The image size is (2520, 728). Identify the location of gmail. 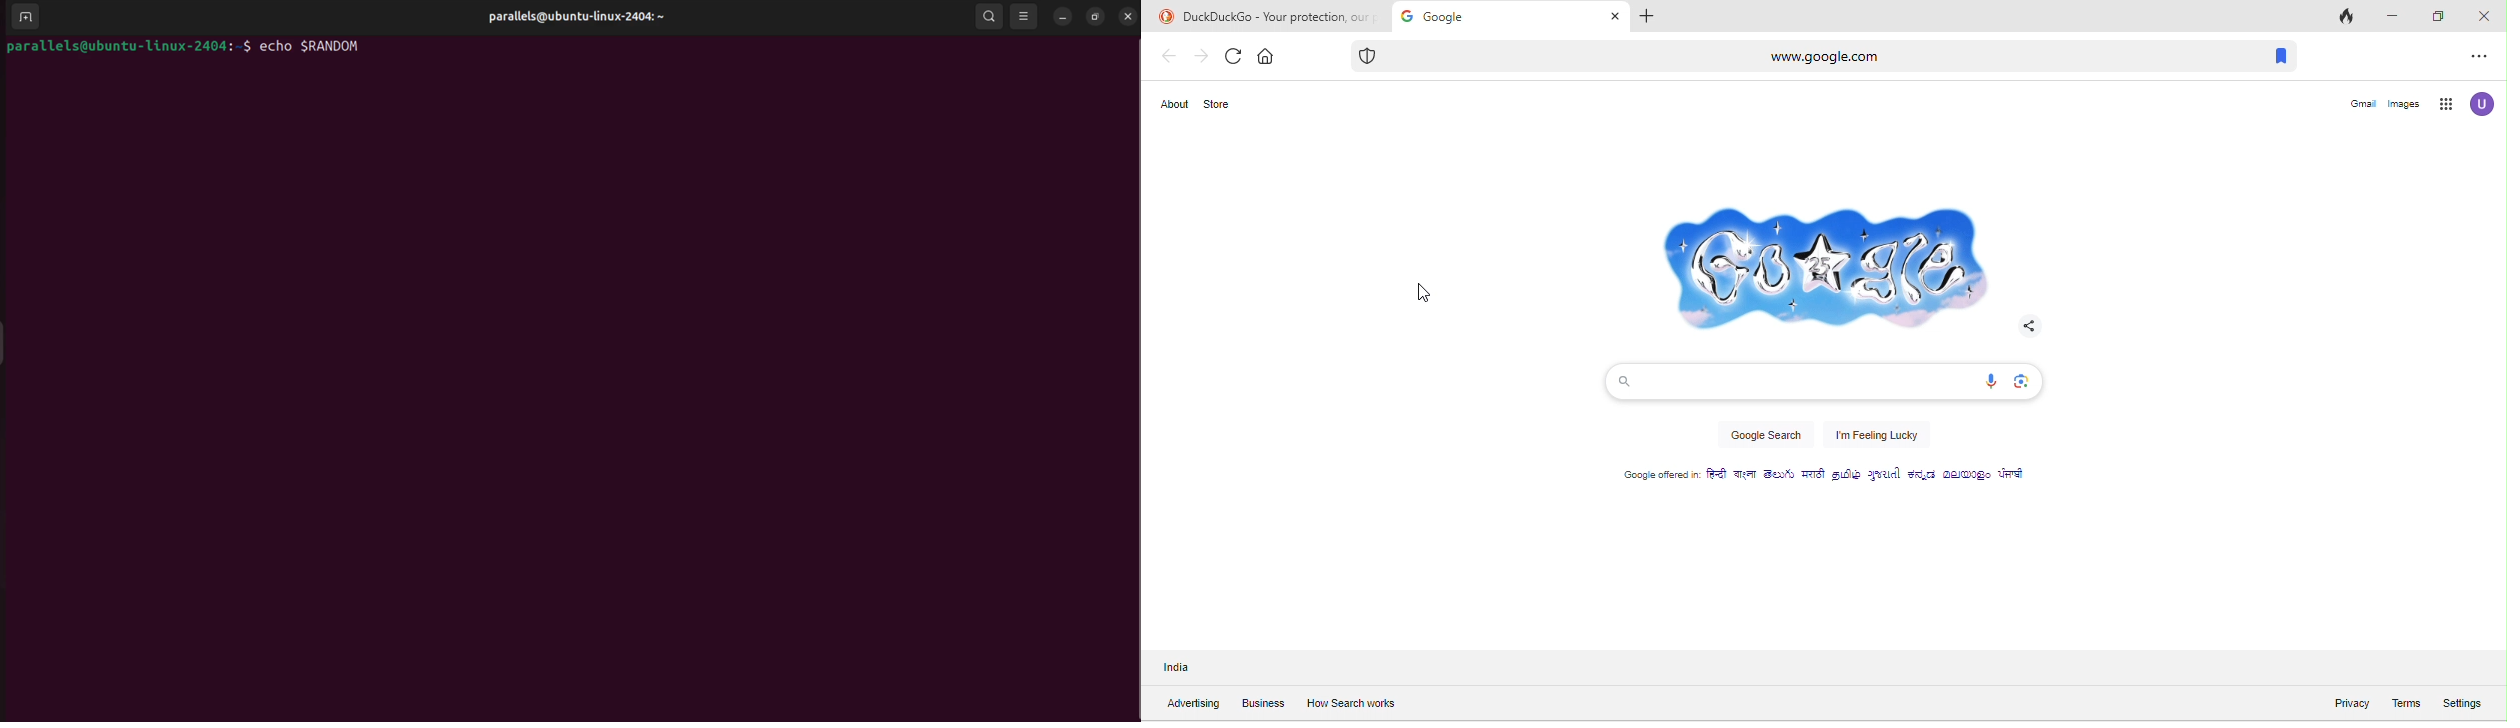
(2357, 104).